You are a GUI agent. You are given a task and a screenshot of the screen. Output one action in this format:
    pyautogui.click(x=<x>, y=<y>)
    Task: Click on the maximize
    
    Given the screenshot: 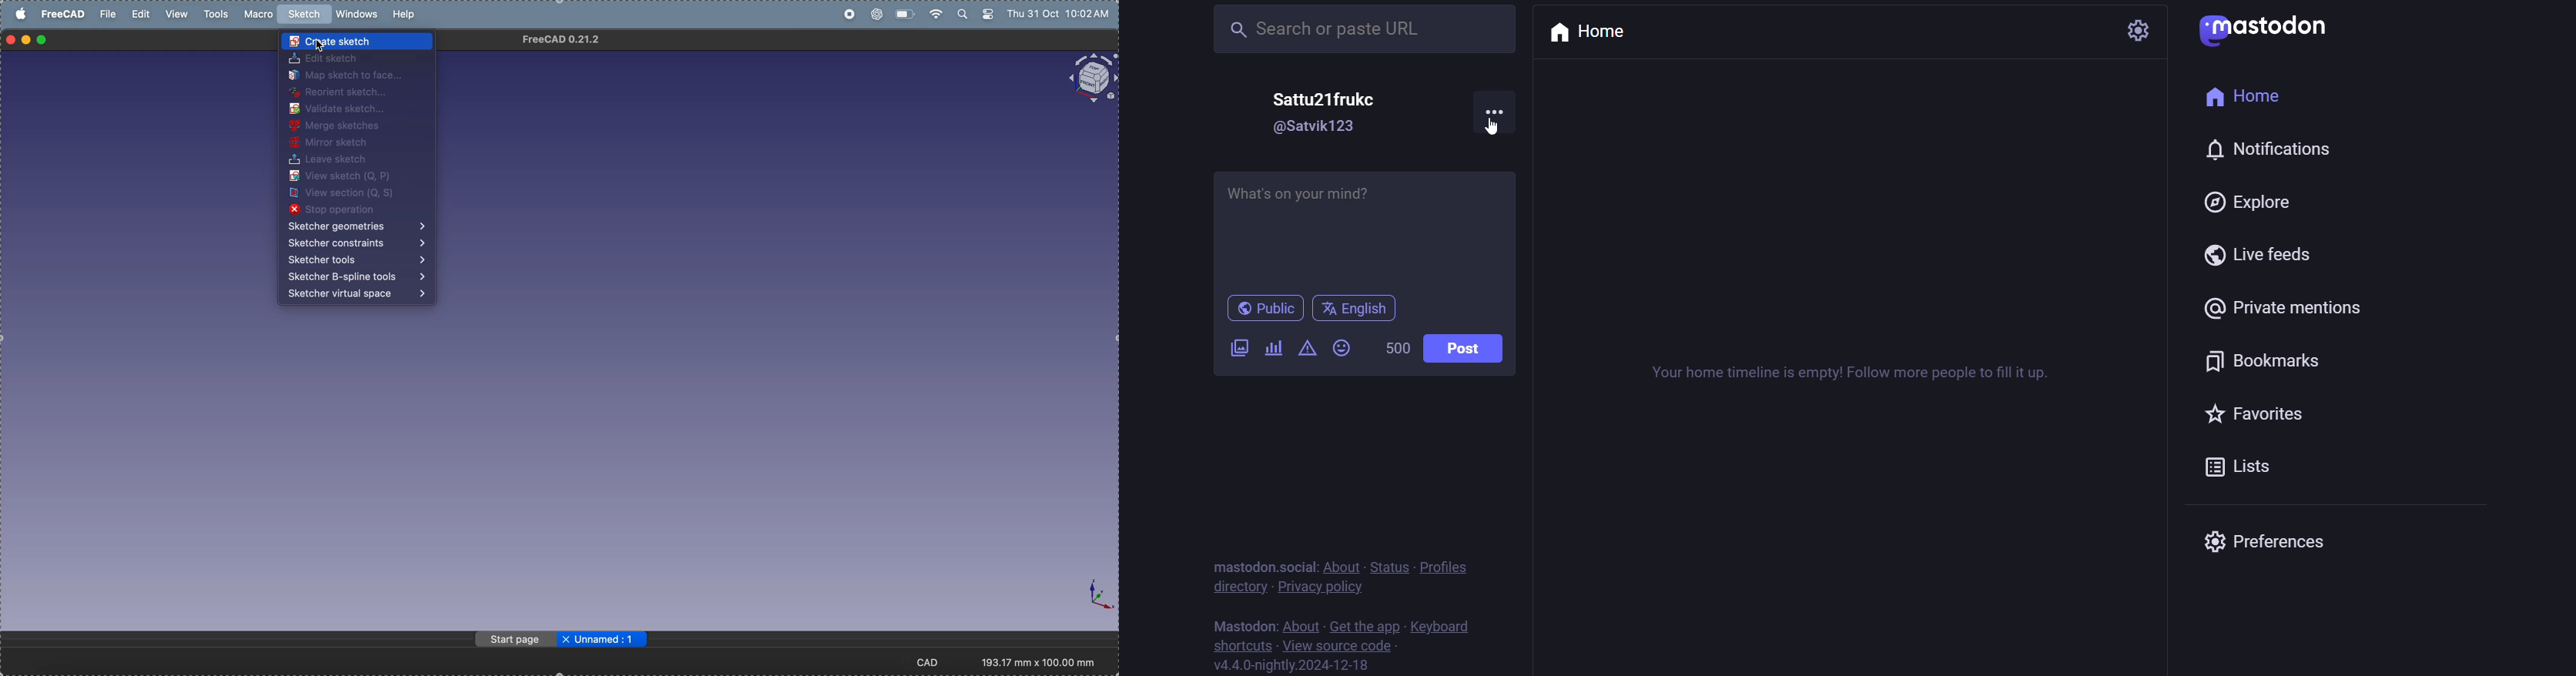 What is the action you would take?
    pyautogui.click(x=43, y=40)
    